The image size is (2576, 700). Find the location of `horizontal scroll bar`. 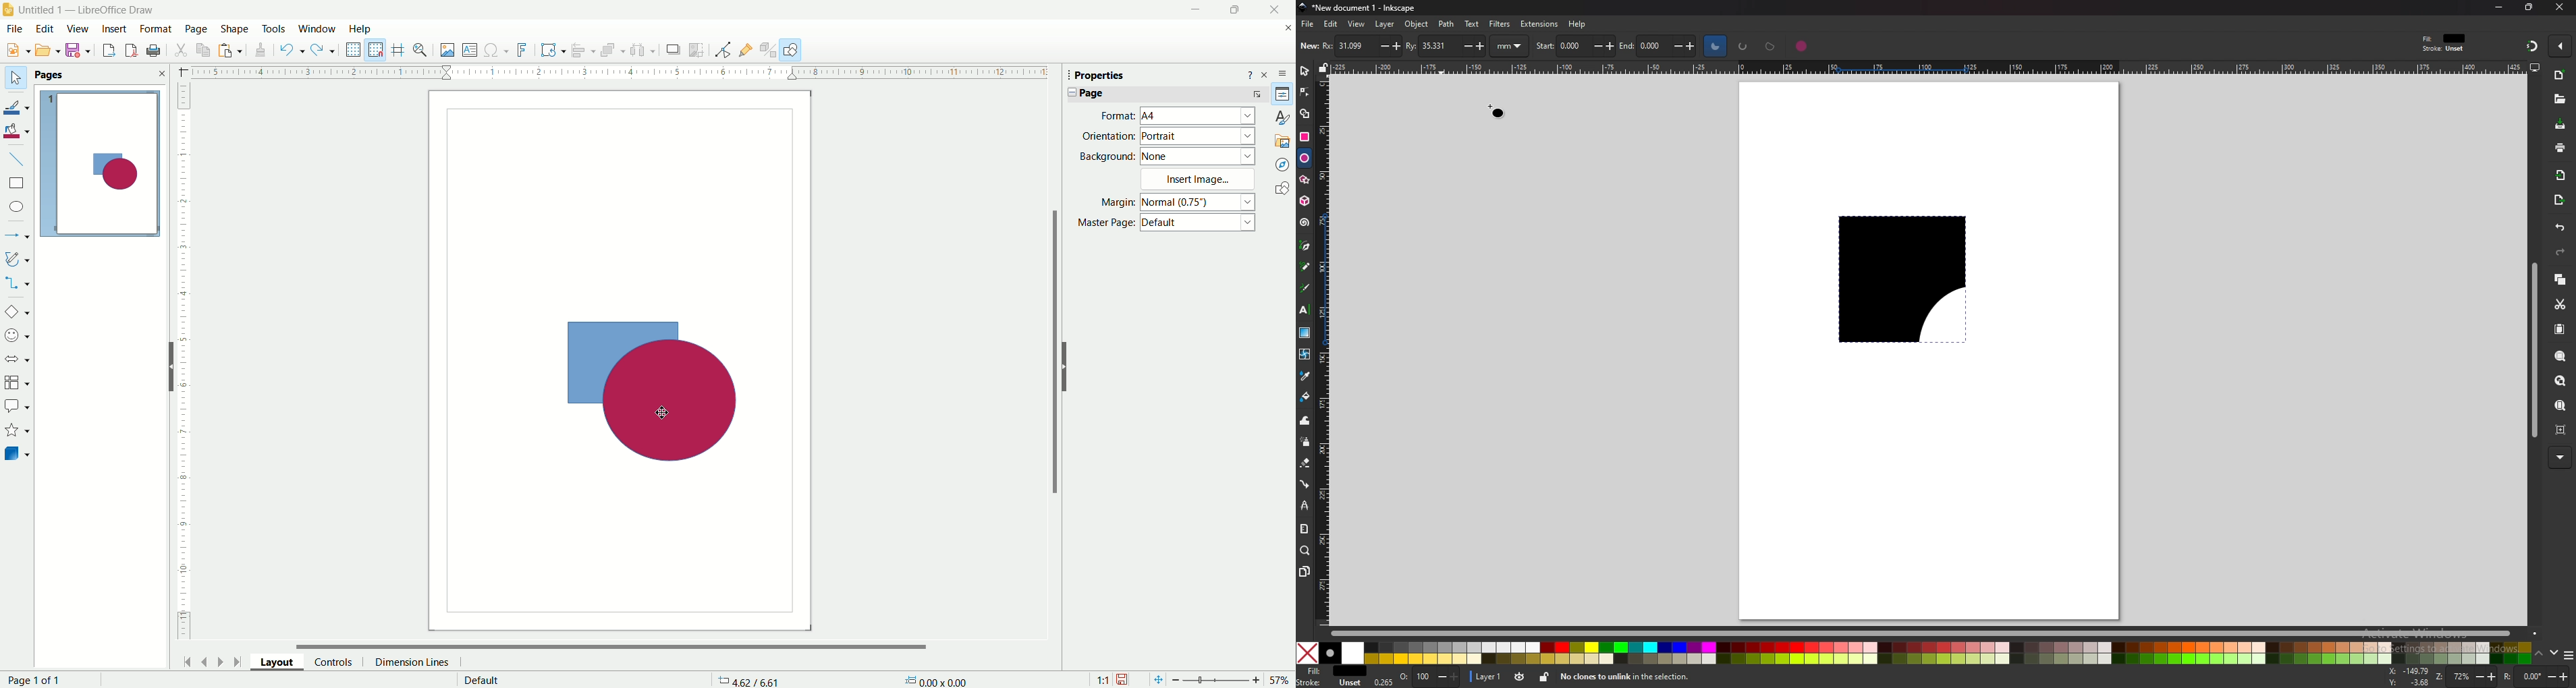

horizontal scroll bar is located at coordinates (620, 646).